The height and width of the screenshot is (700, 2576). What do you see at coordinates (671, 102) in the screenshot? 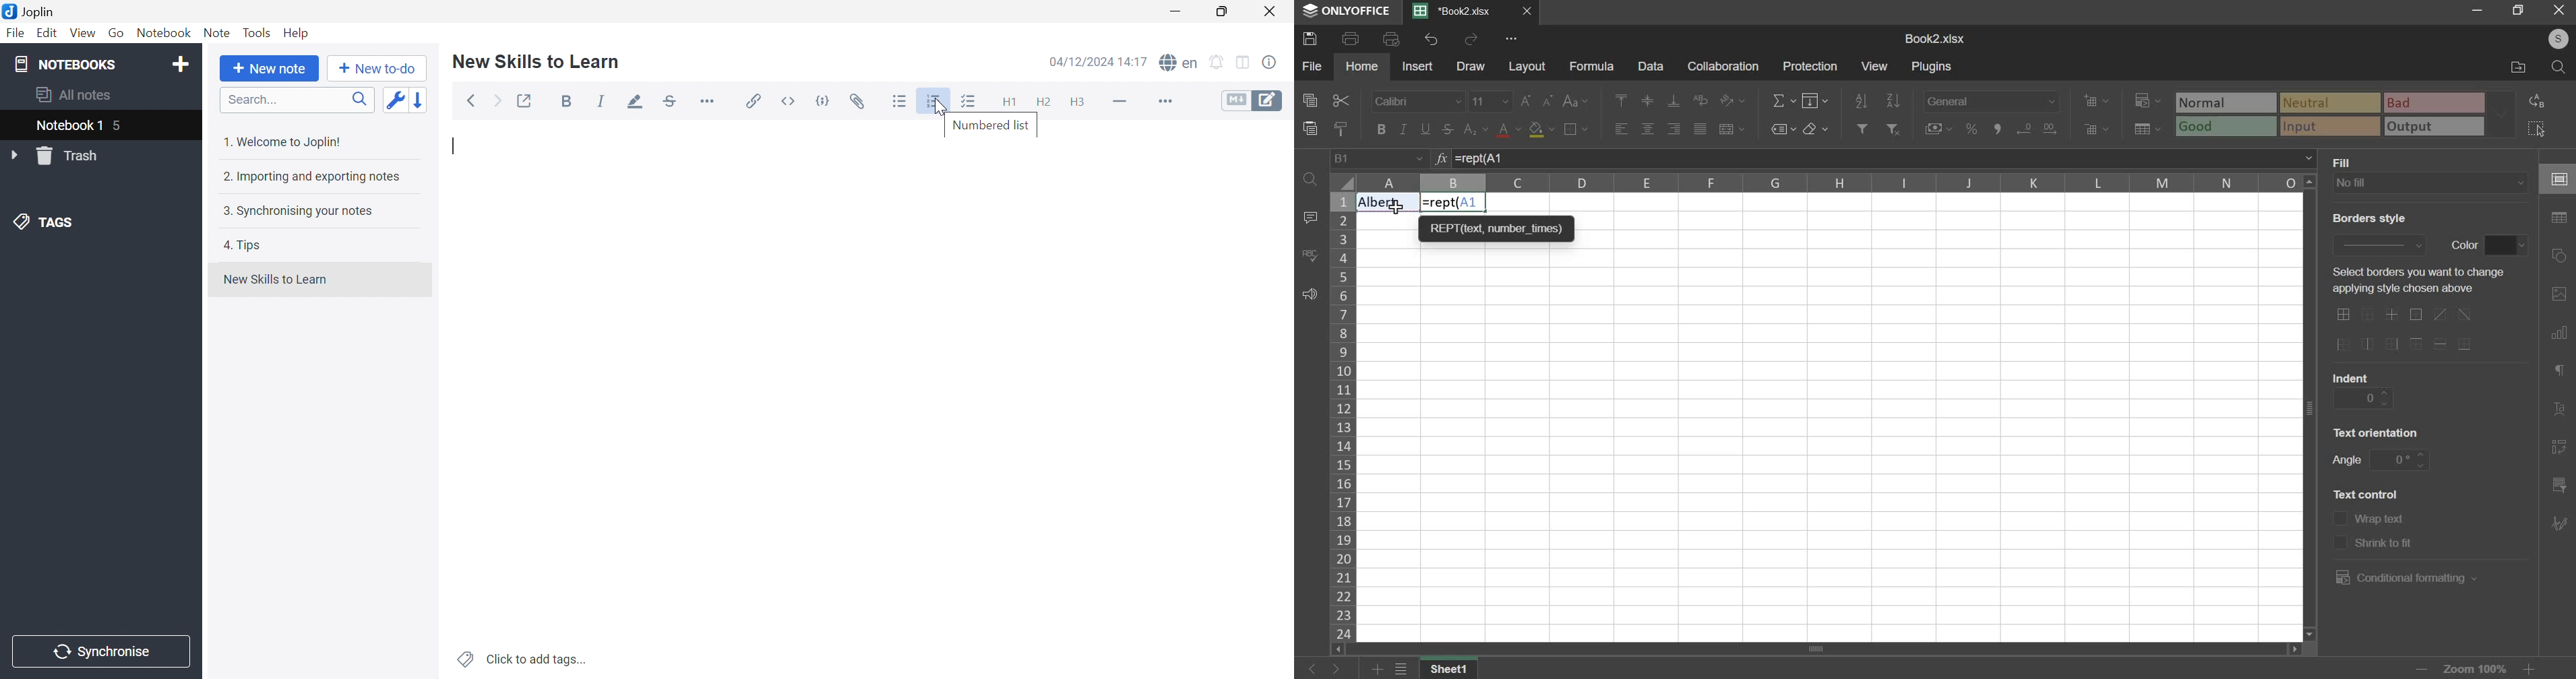
I see `Strikethrough` at bounding box center [671, 102].